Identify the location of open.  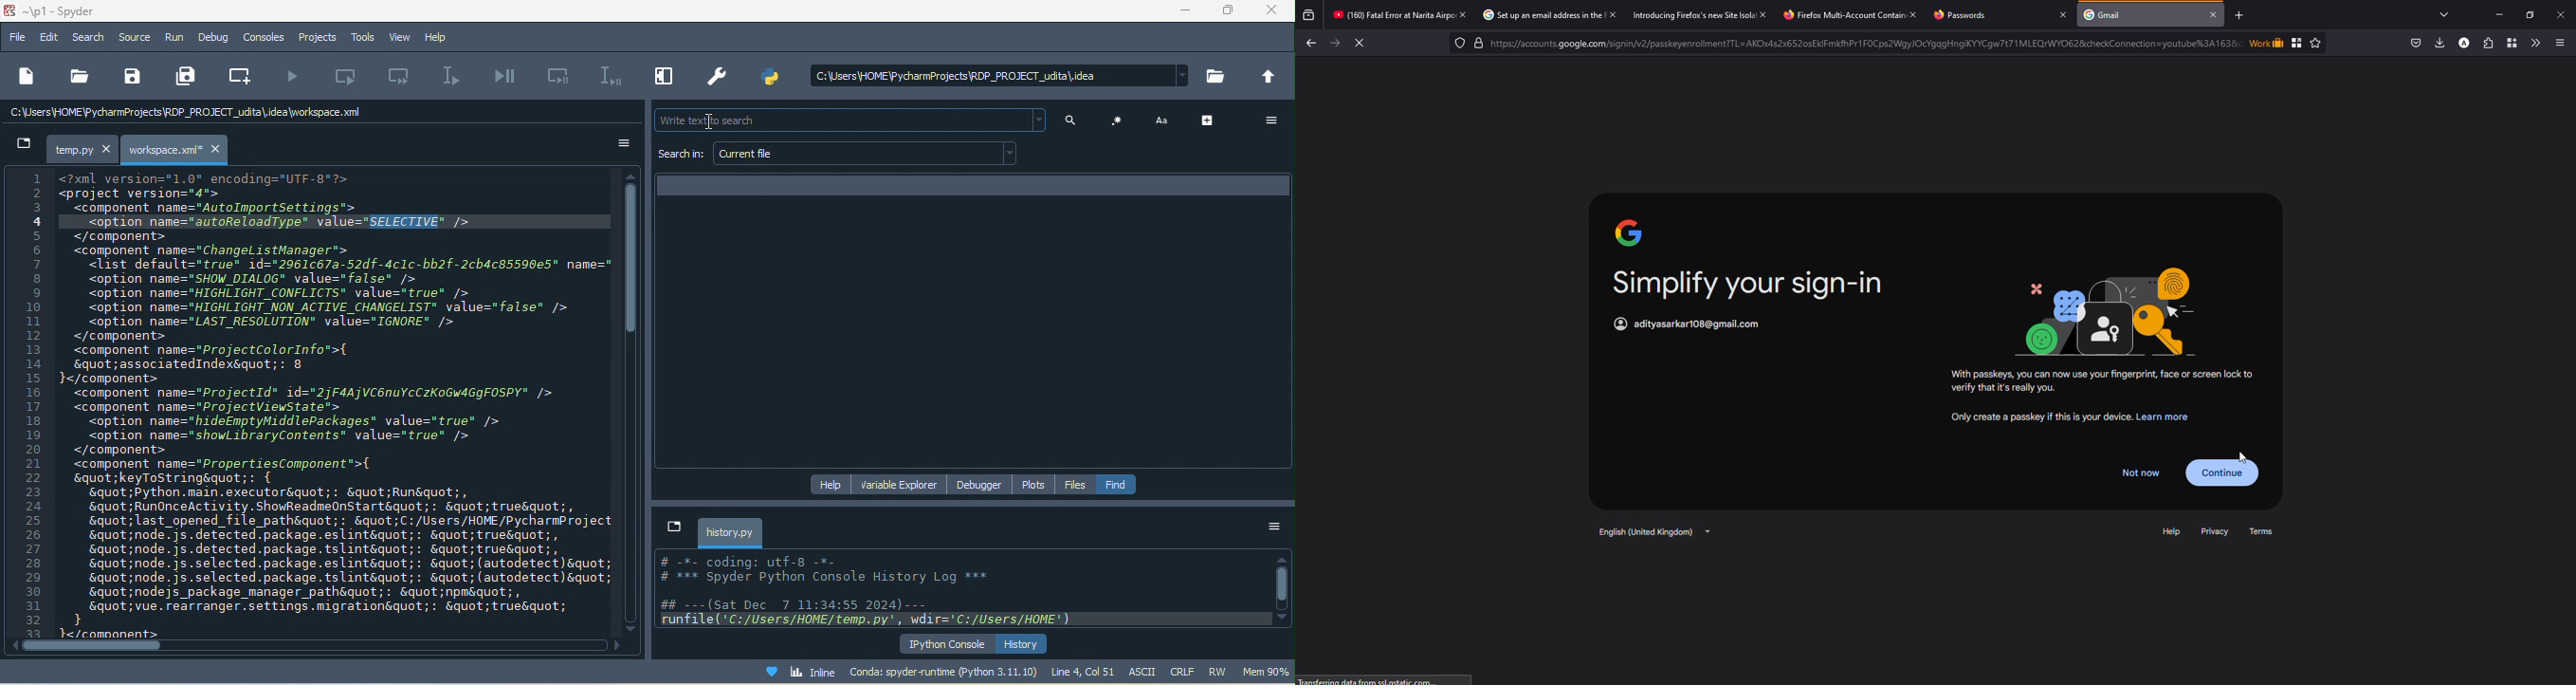
(79, 76).